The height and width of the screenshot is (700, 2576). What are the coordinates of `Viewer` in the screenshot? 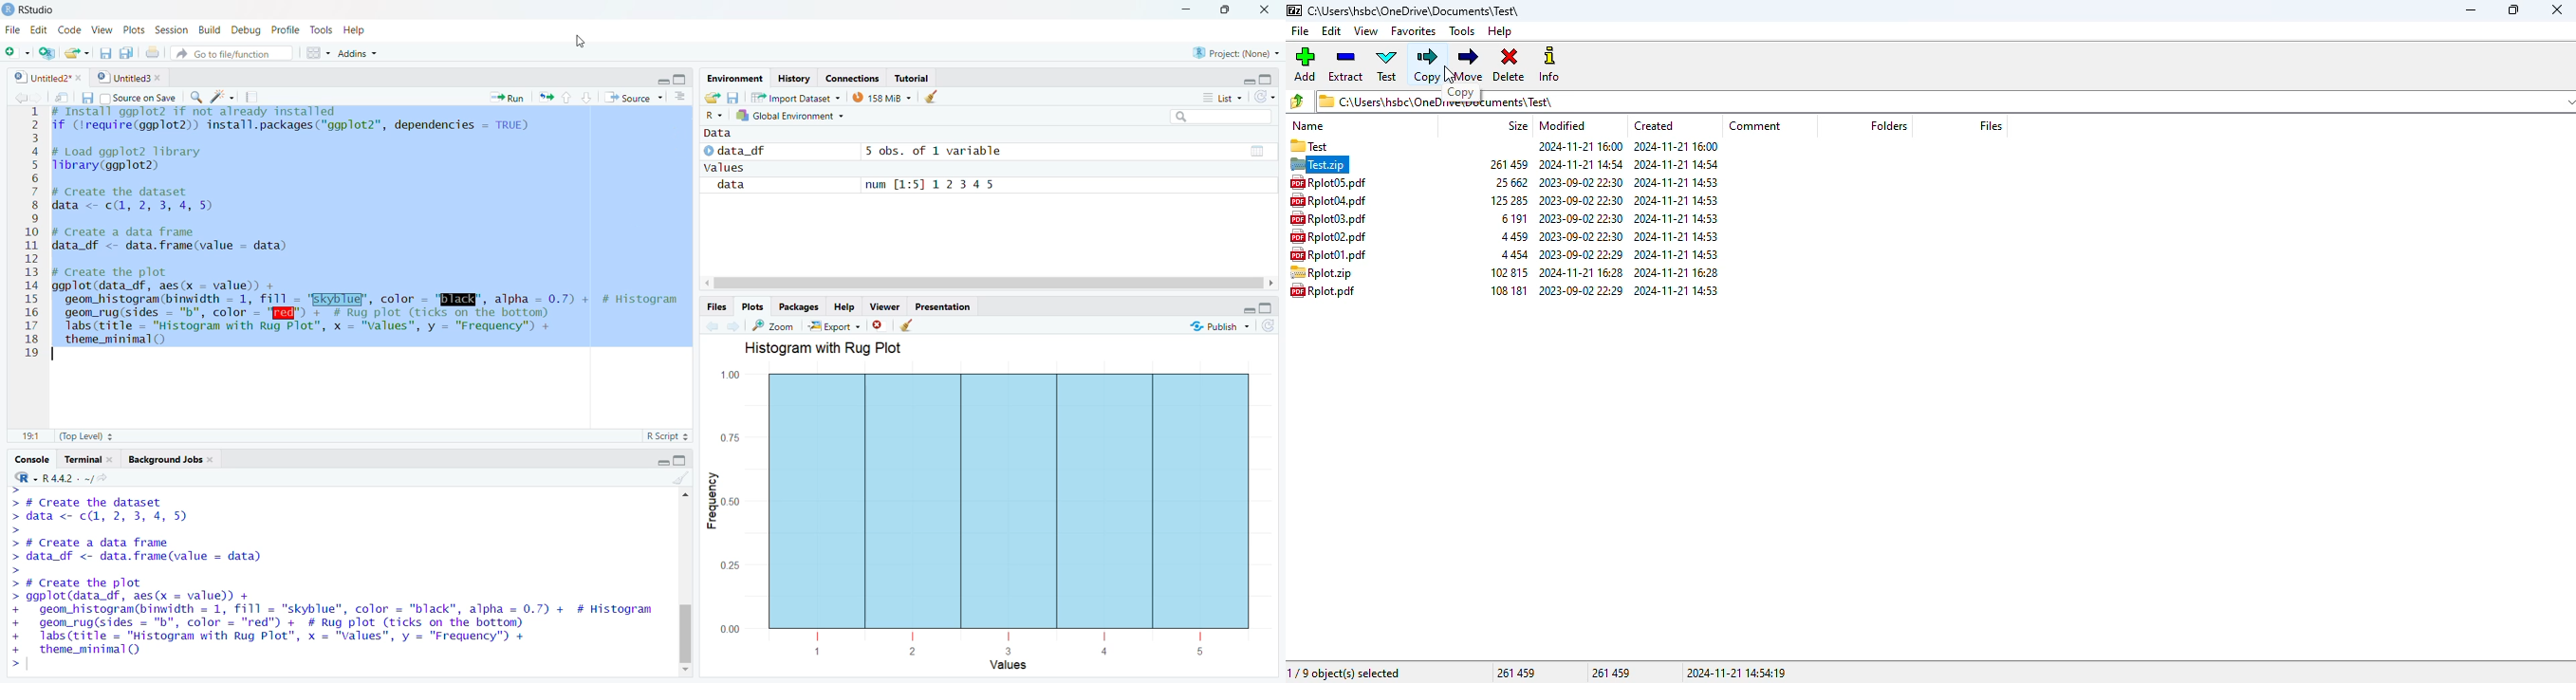 It's located at (883, 305).